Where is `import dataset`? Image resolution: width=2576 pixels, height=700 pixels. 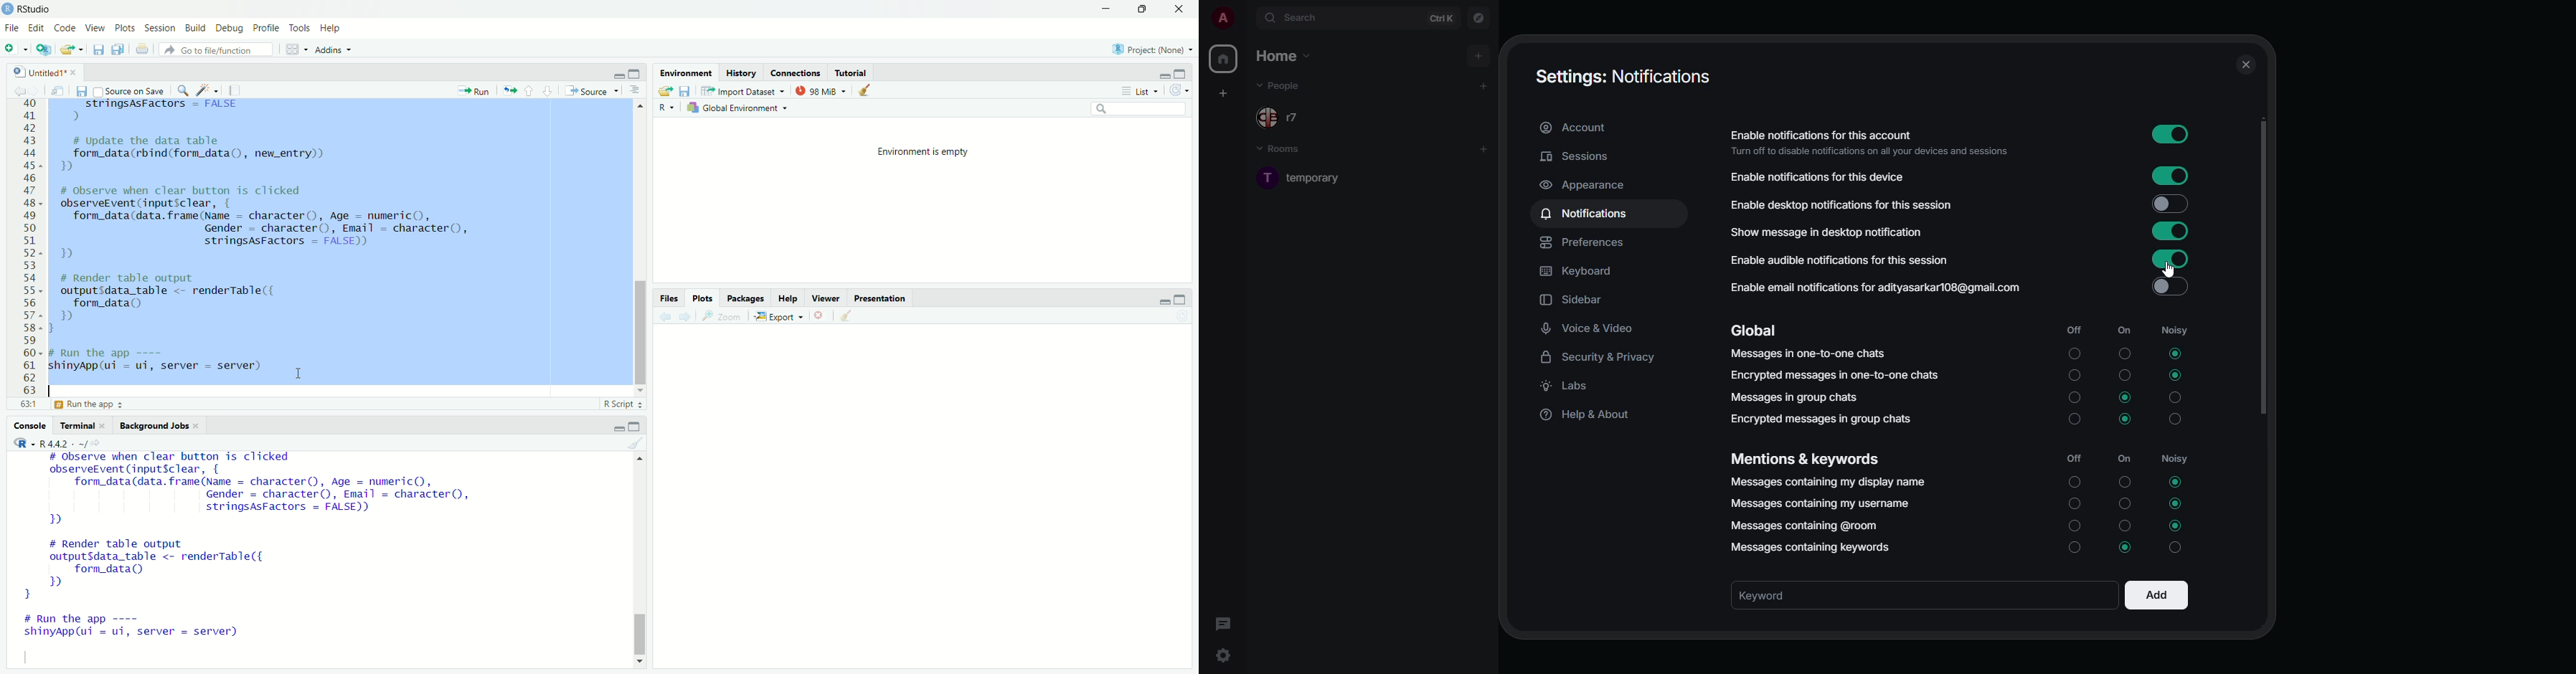 import dataset is located at coordinates (742, 92).